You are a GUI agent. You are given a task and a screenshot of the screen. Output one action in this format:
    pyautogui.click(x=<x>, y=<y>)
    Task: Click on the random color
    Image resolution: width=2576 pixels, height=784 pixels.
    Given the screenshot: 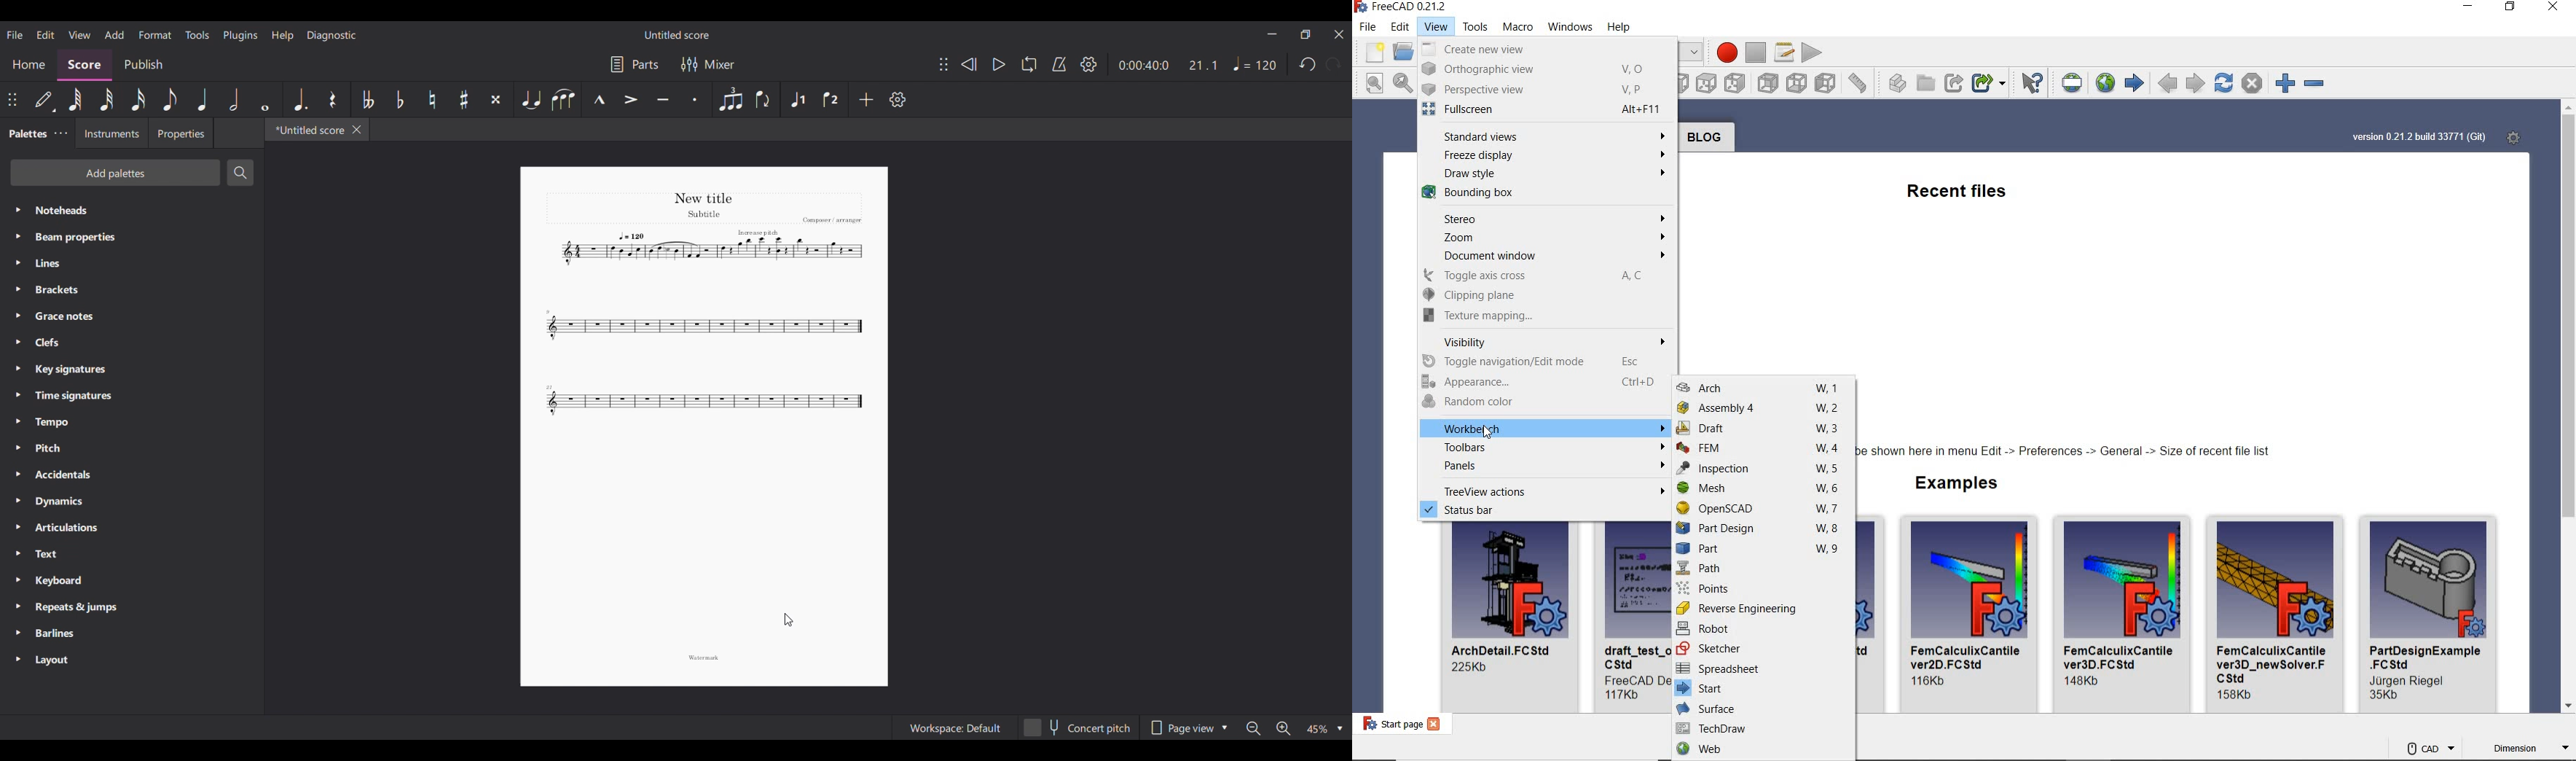 What is the action you would take?
    pyautogui.click(x=1544, y=402)
    